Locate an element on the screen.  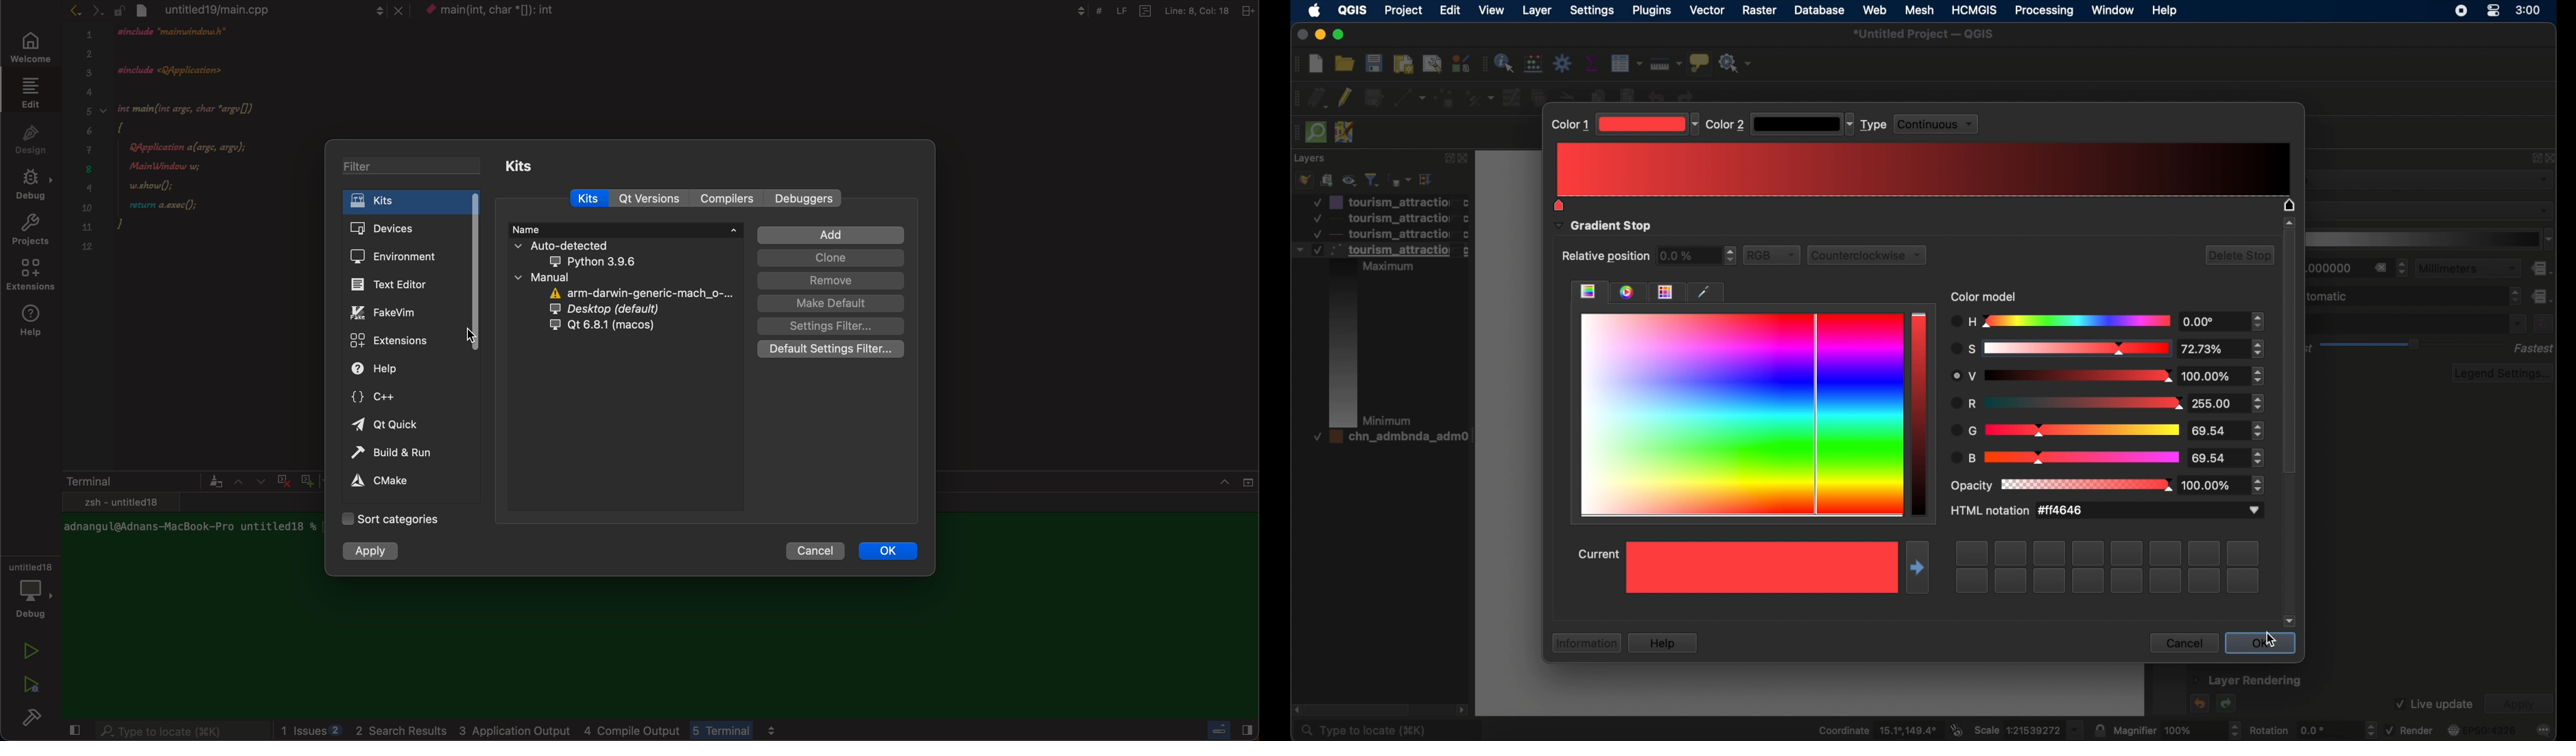
raster is located at coordinates (1761, 10).